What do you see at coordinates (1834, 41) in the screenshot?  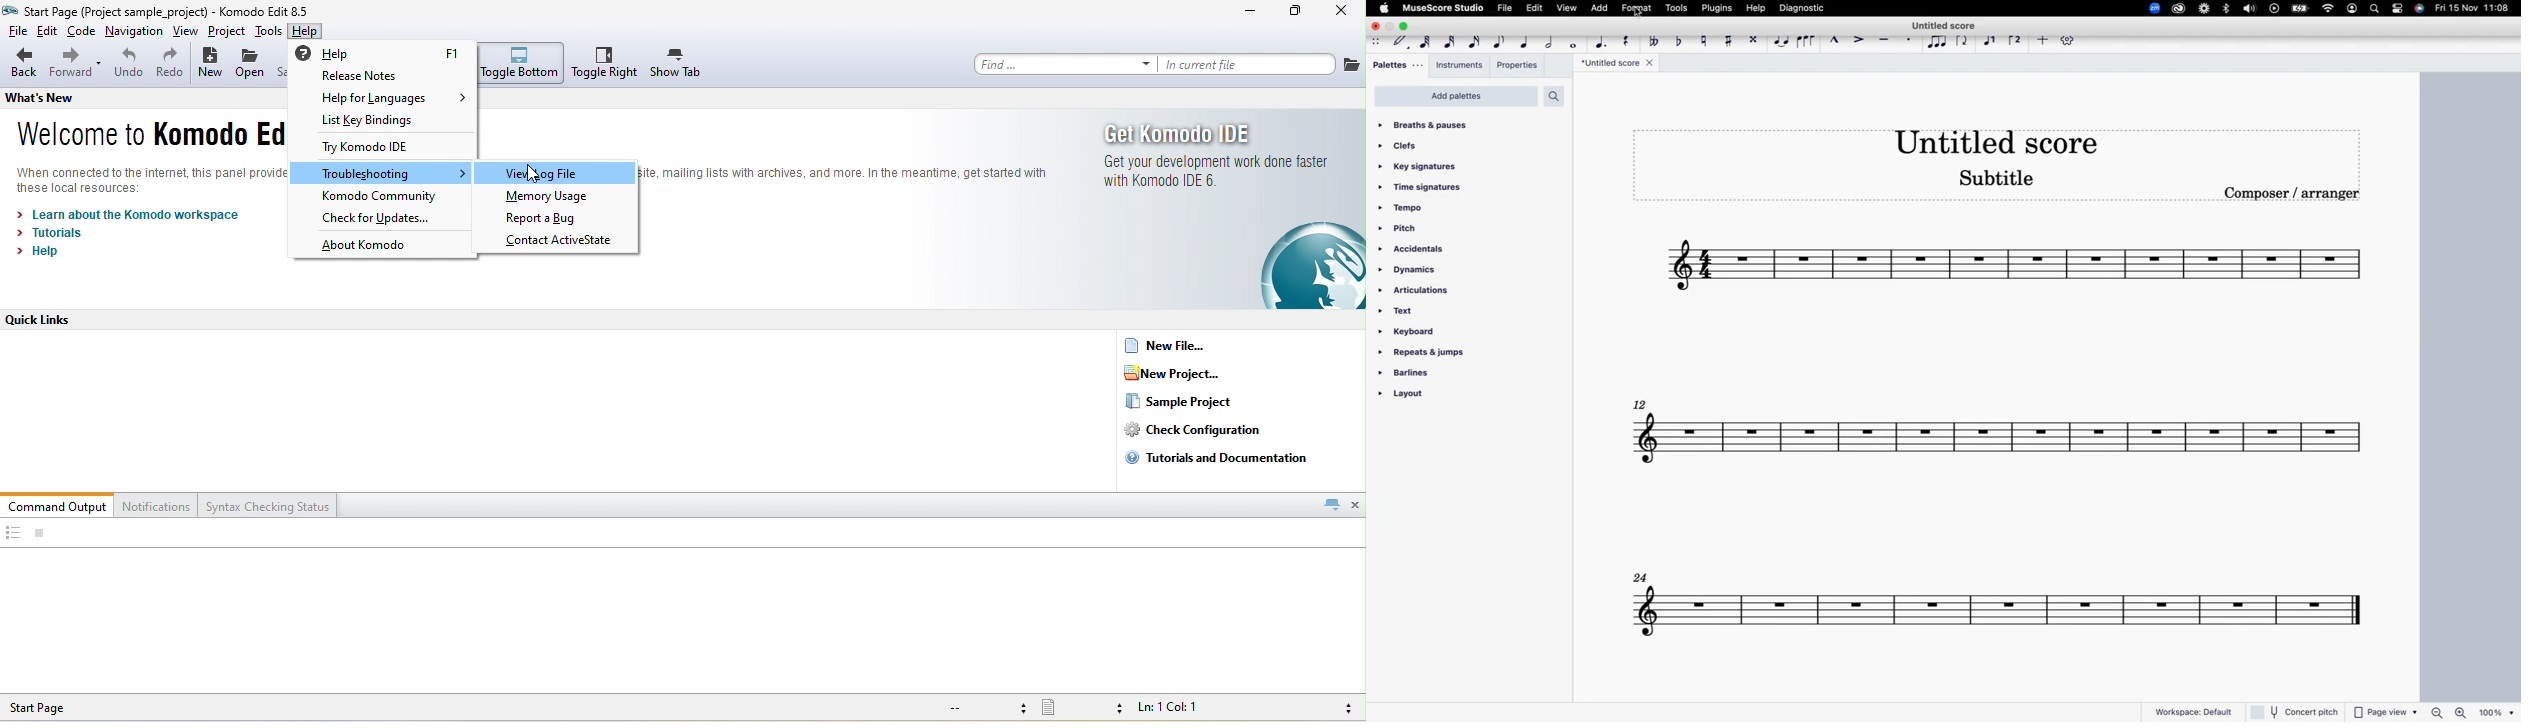 I see `marcatto` at bounding box center [1834, 41].